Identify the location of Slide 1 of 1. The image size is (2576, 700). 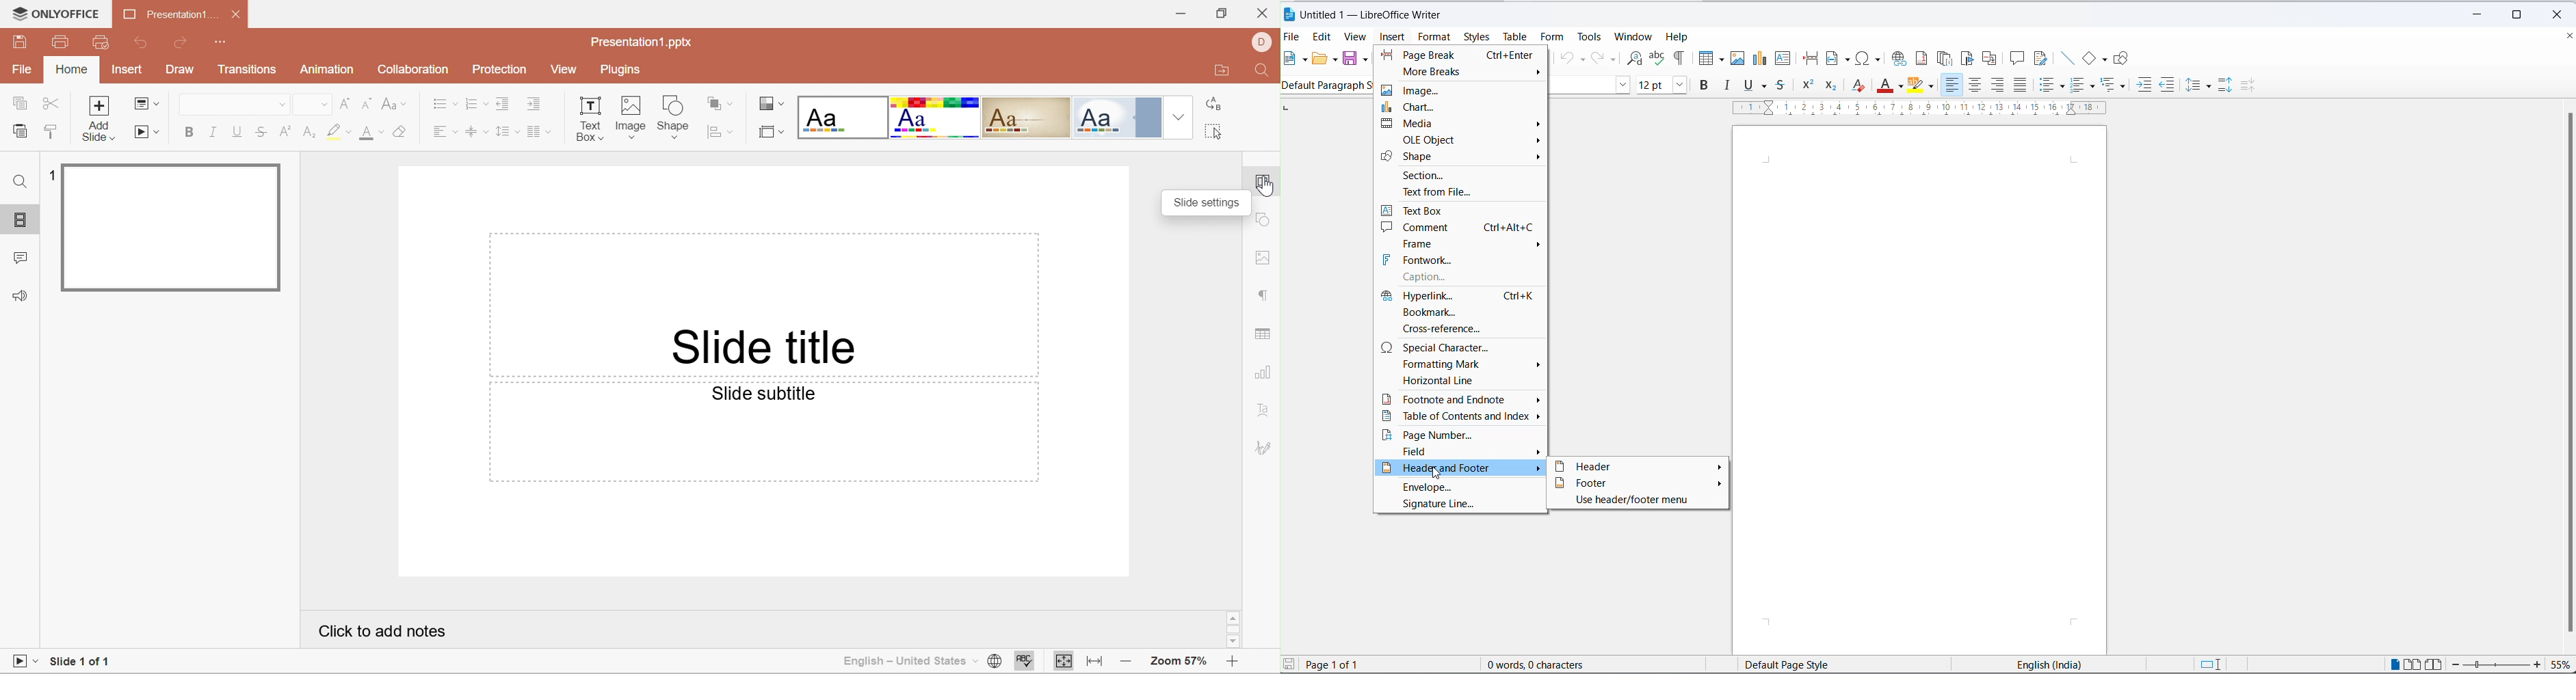
(78, 663).